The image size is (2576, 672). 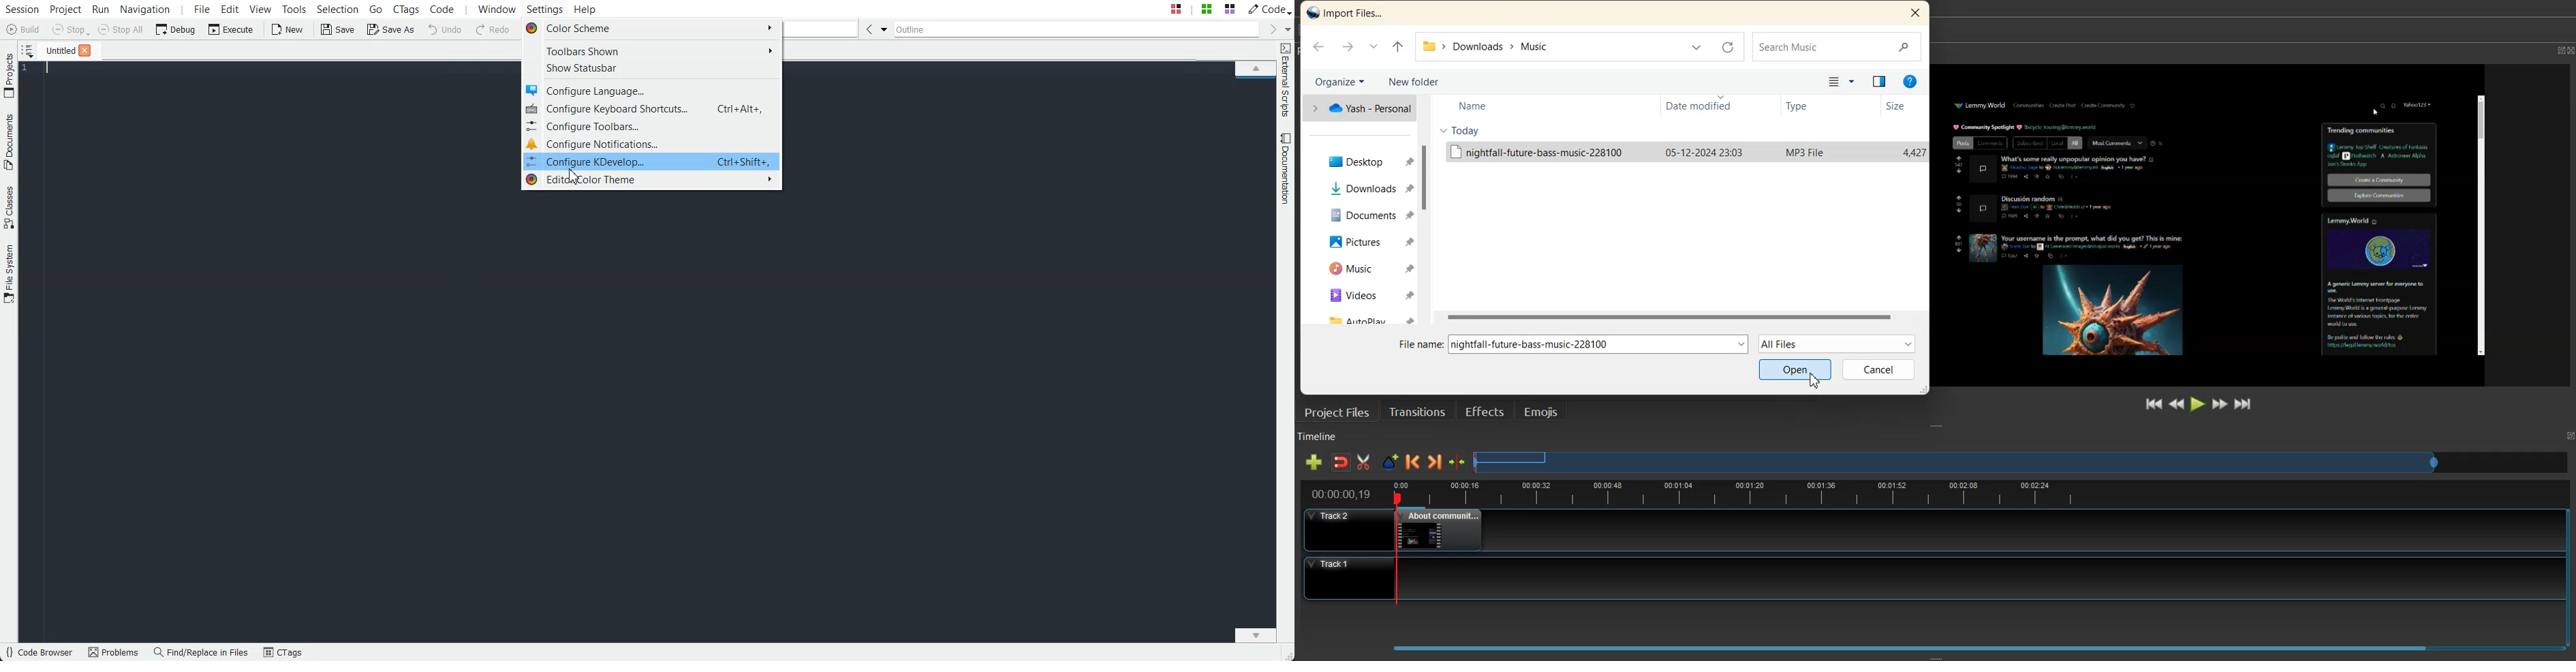 What do you see at coordinates (1814, 380) in the screenshot?
I see `Cursor` at bounding box center [1814, 380].